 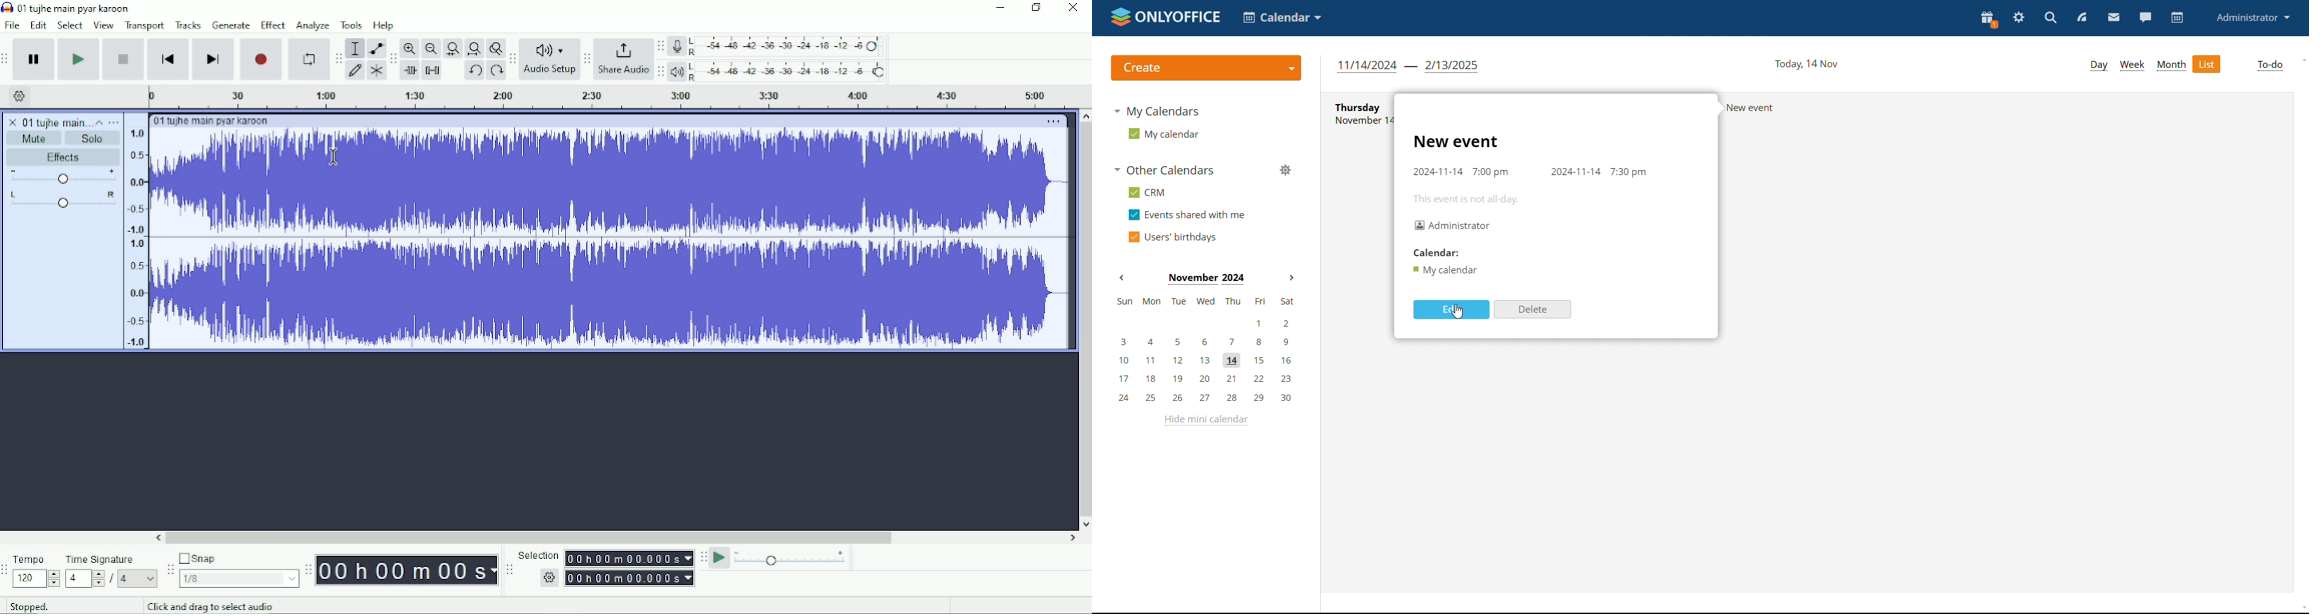 What do you see at coordinates (1446, 271) in the screenshot?
I see `calendar` at bounding box center [1446, 271].